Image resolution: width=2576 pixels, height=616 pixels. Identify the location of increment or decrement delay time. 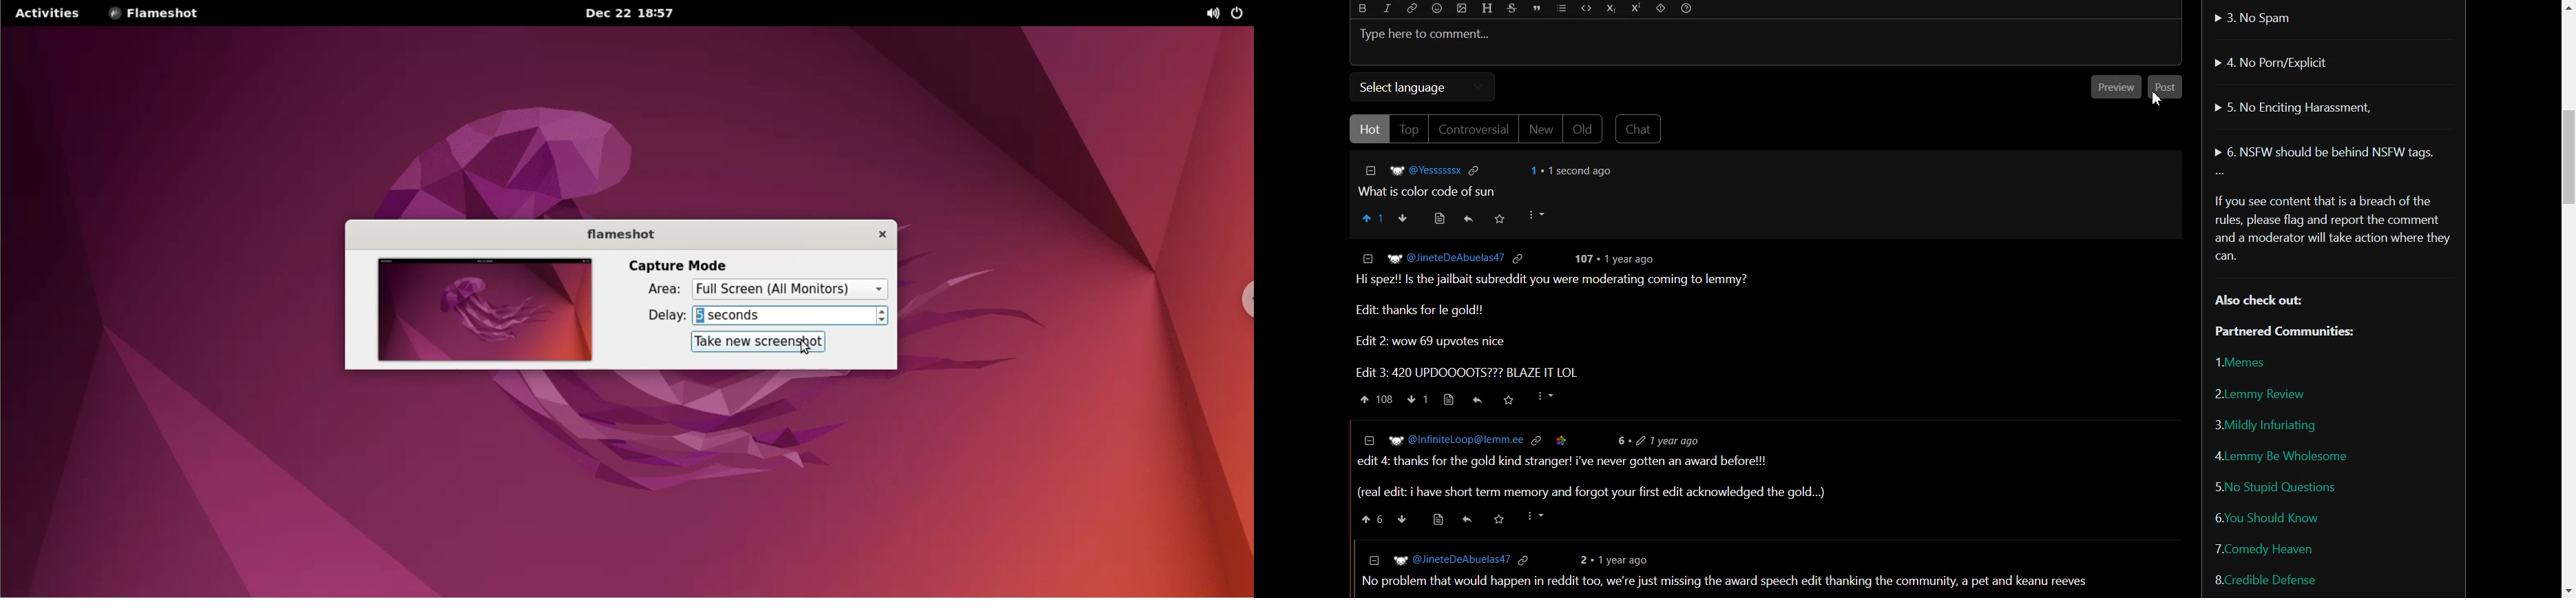
(886, 315).